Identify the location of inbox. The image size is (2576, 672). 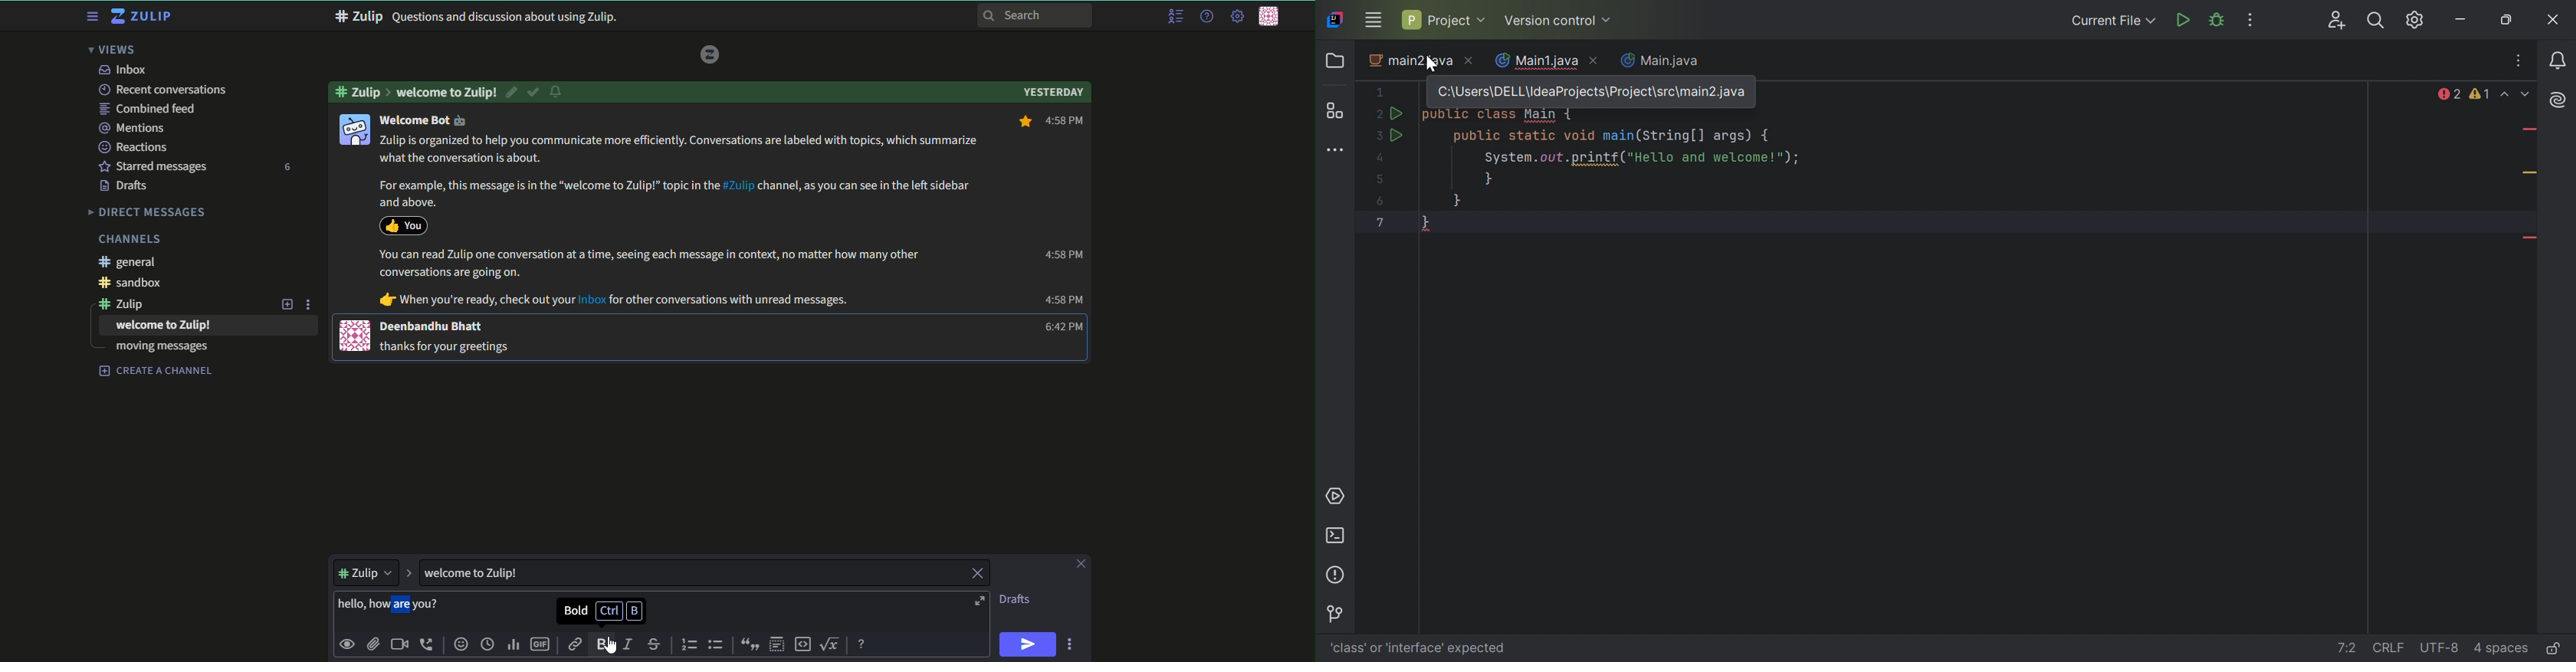
(122, 70).